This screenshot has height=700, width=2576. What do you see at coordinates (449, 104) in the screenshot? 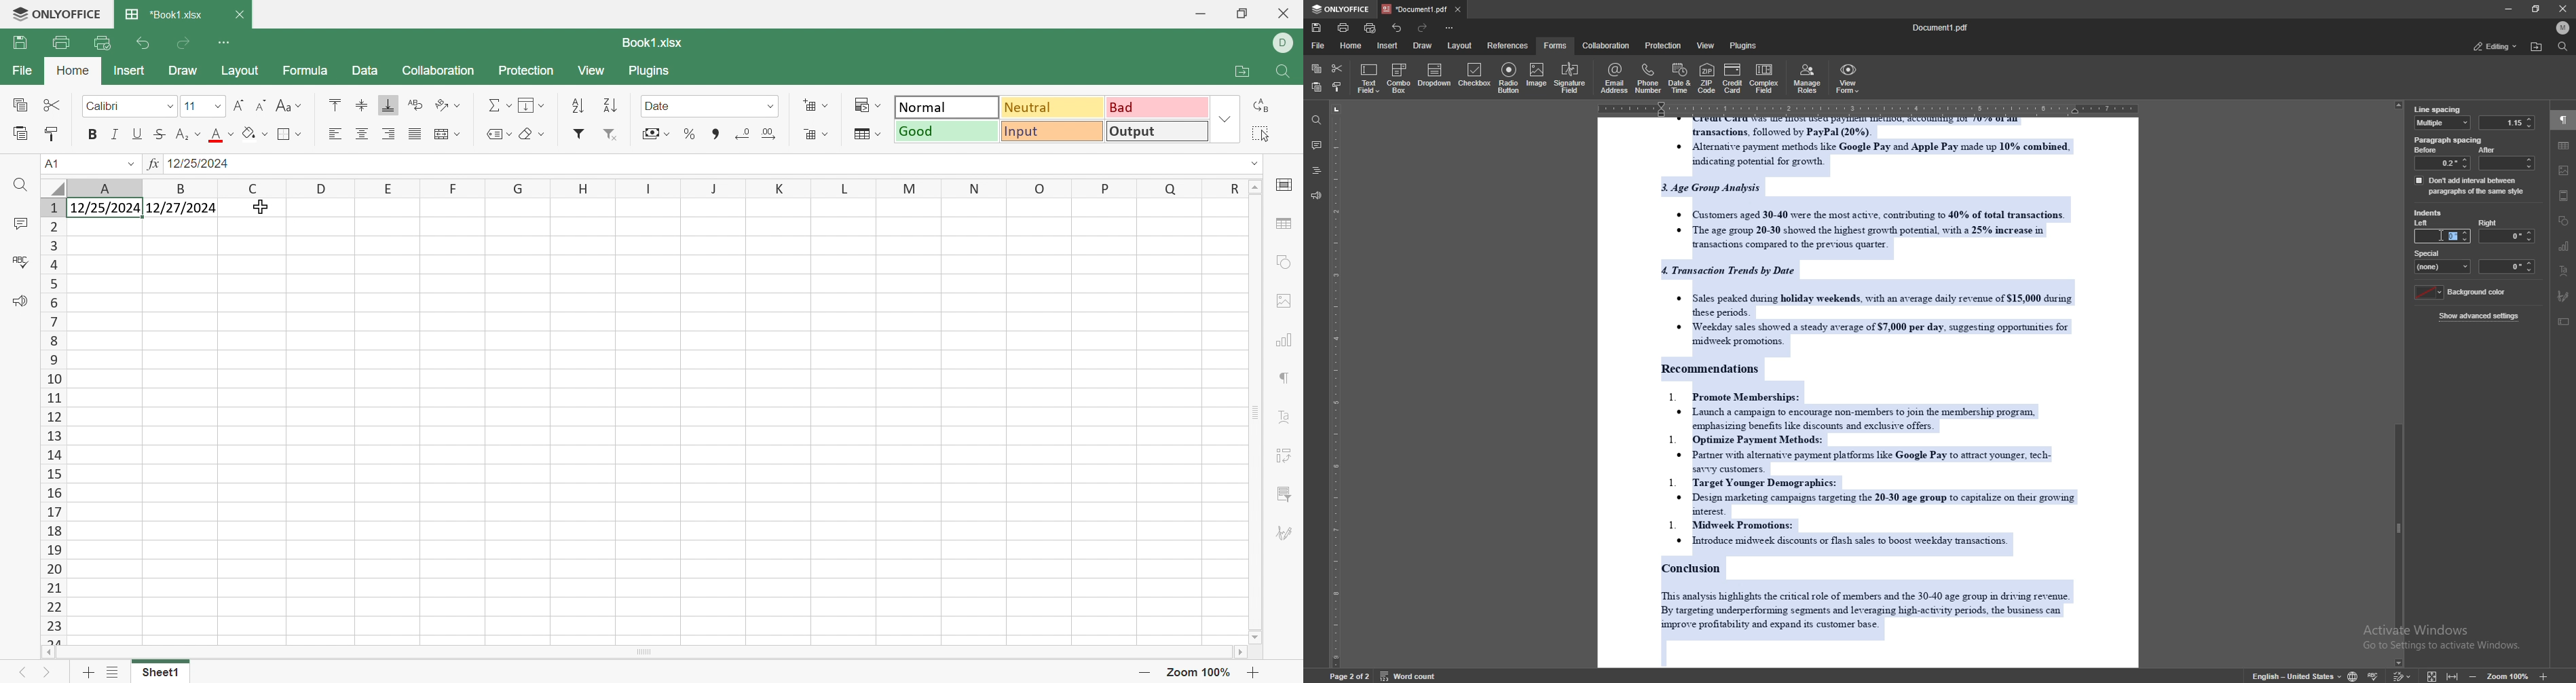
I see `Orientation` at bounding box center [449, 104].